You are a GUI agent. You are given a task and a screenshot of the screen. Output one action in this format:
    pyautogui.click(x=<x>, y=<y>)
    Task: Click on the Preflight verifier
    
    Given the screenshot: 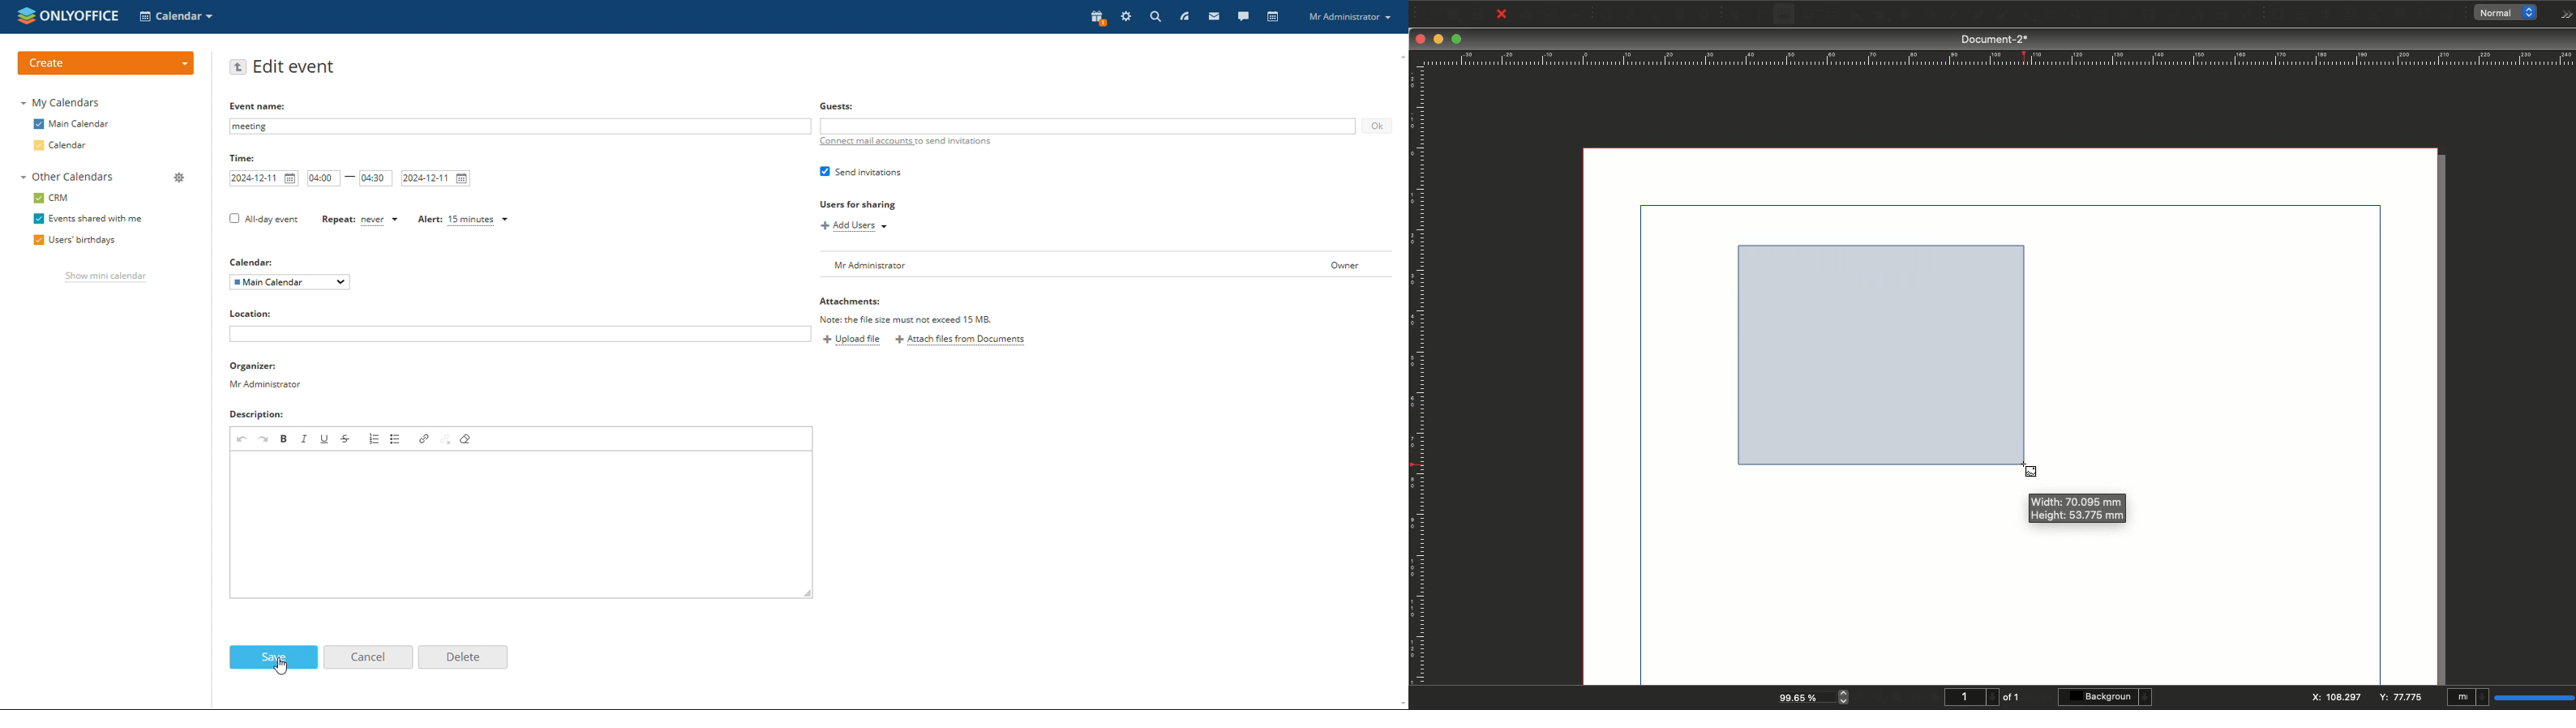 What is the action you would take?
    pyautogui.click(x=1552, y=17)
    